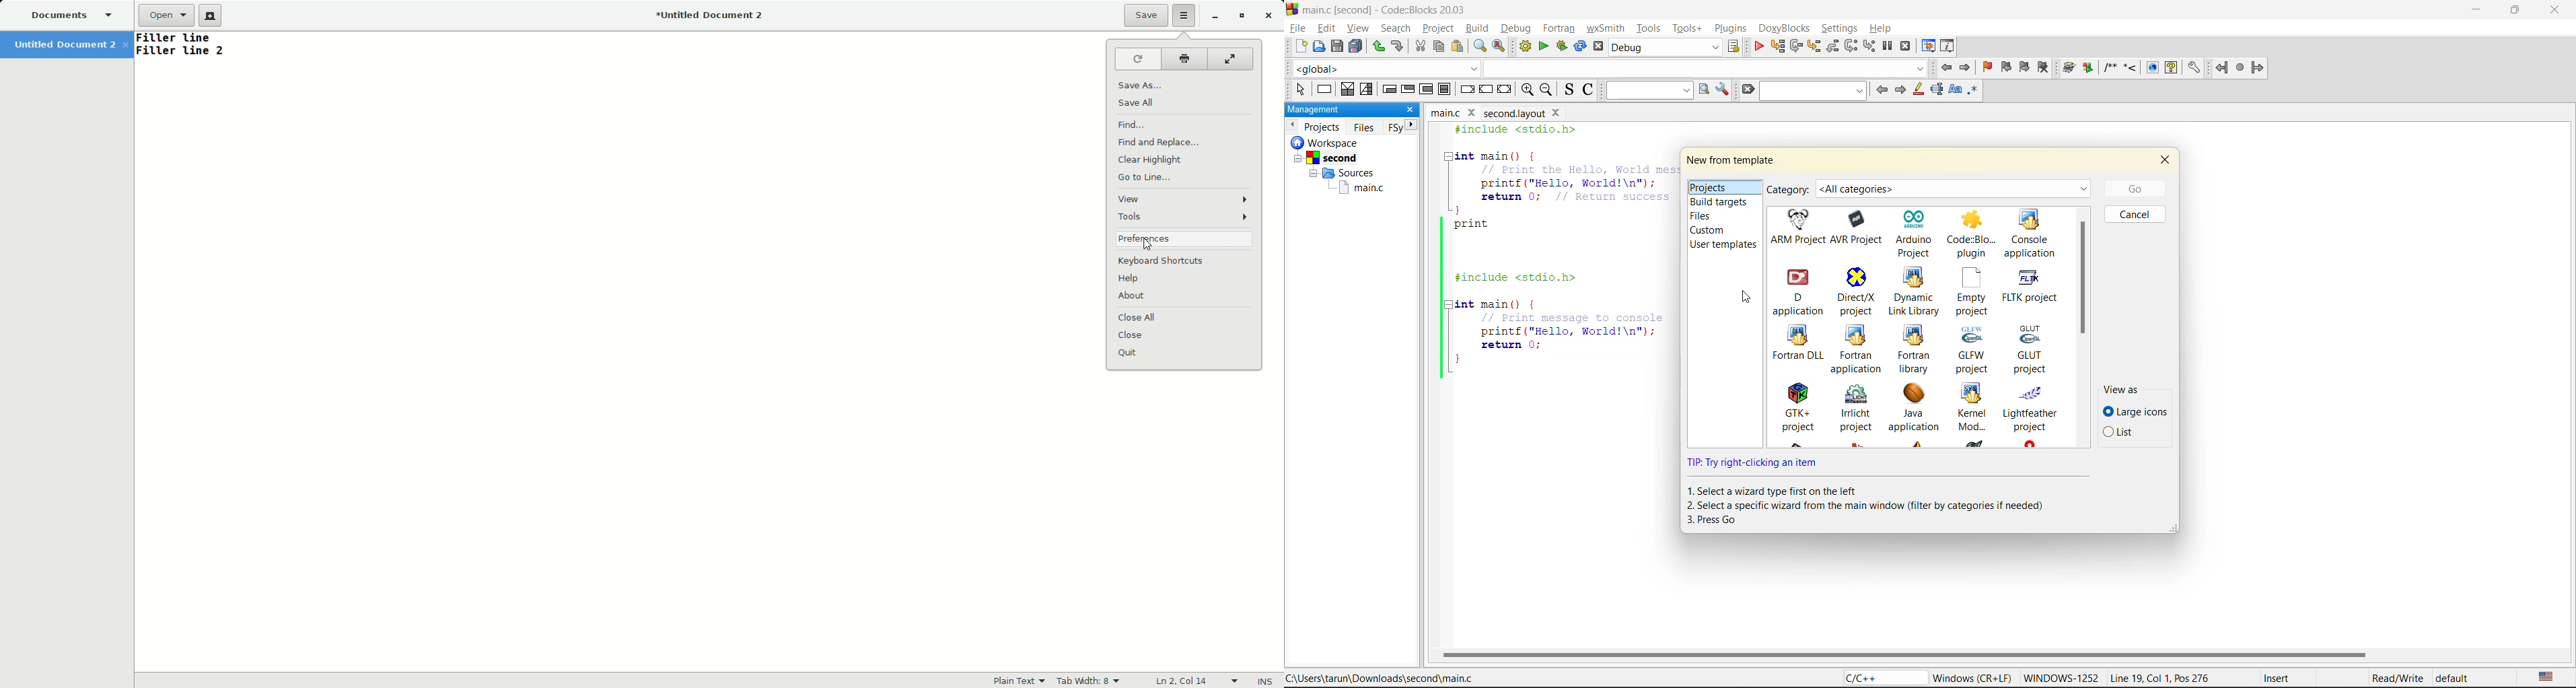 The image size is (2576, 700). I want to click on Fullscreen, so click(1229, 58).